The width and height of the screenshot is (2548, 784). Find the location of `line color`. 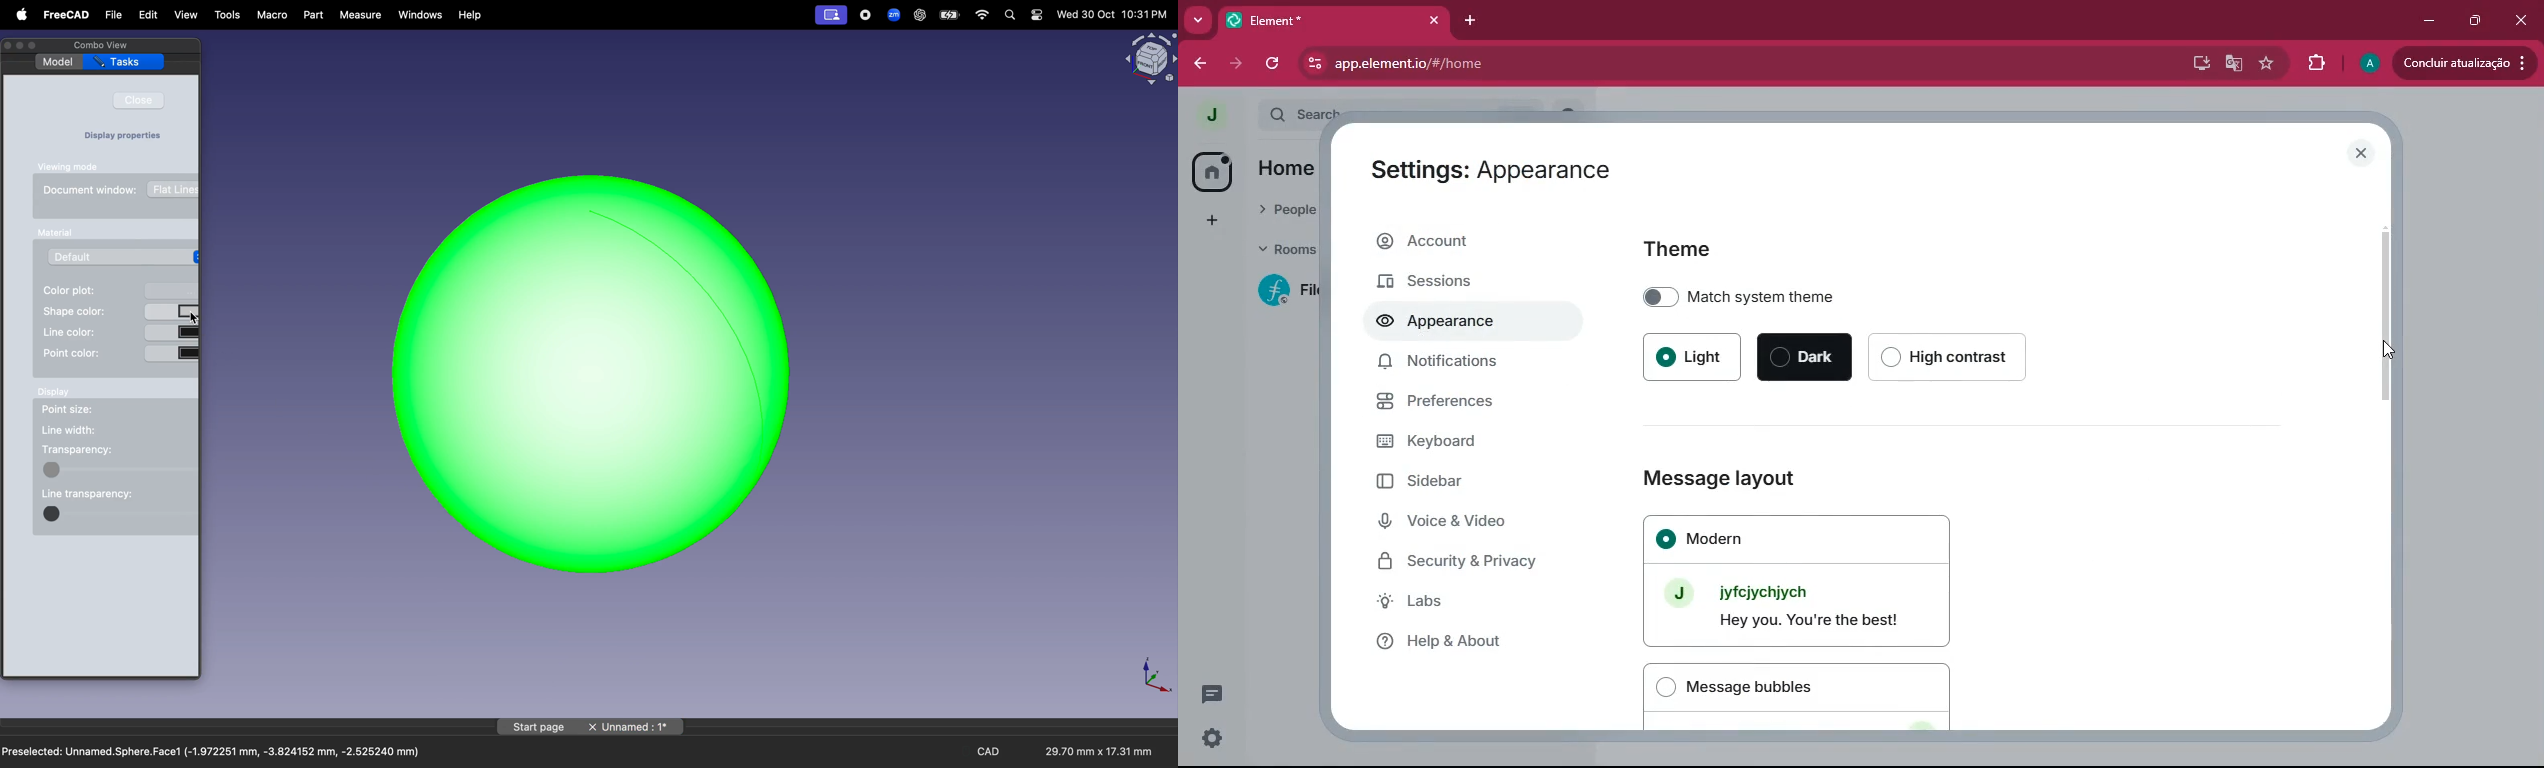

line color is located at coordinates (121, 333).